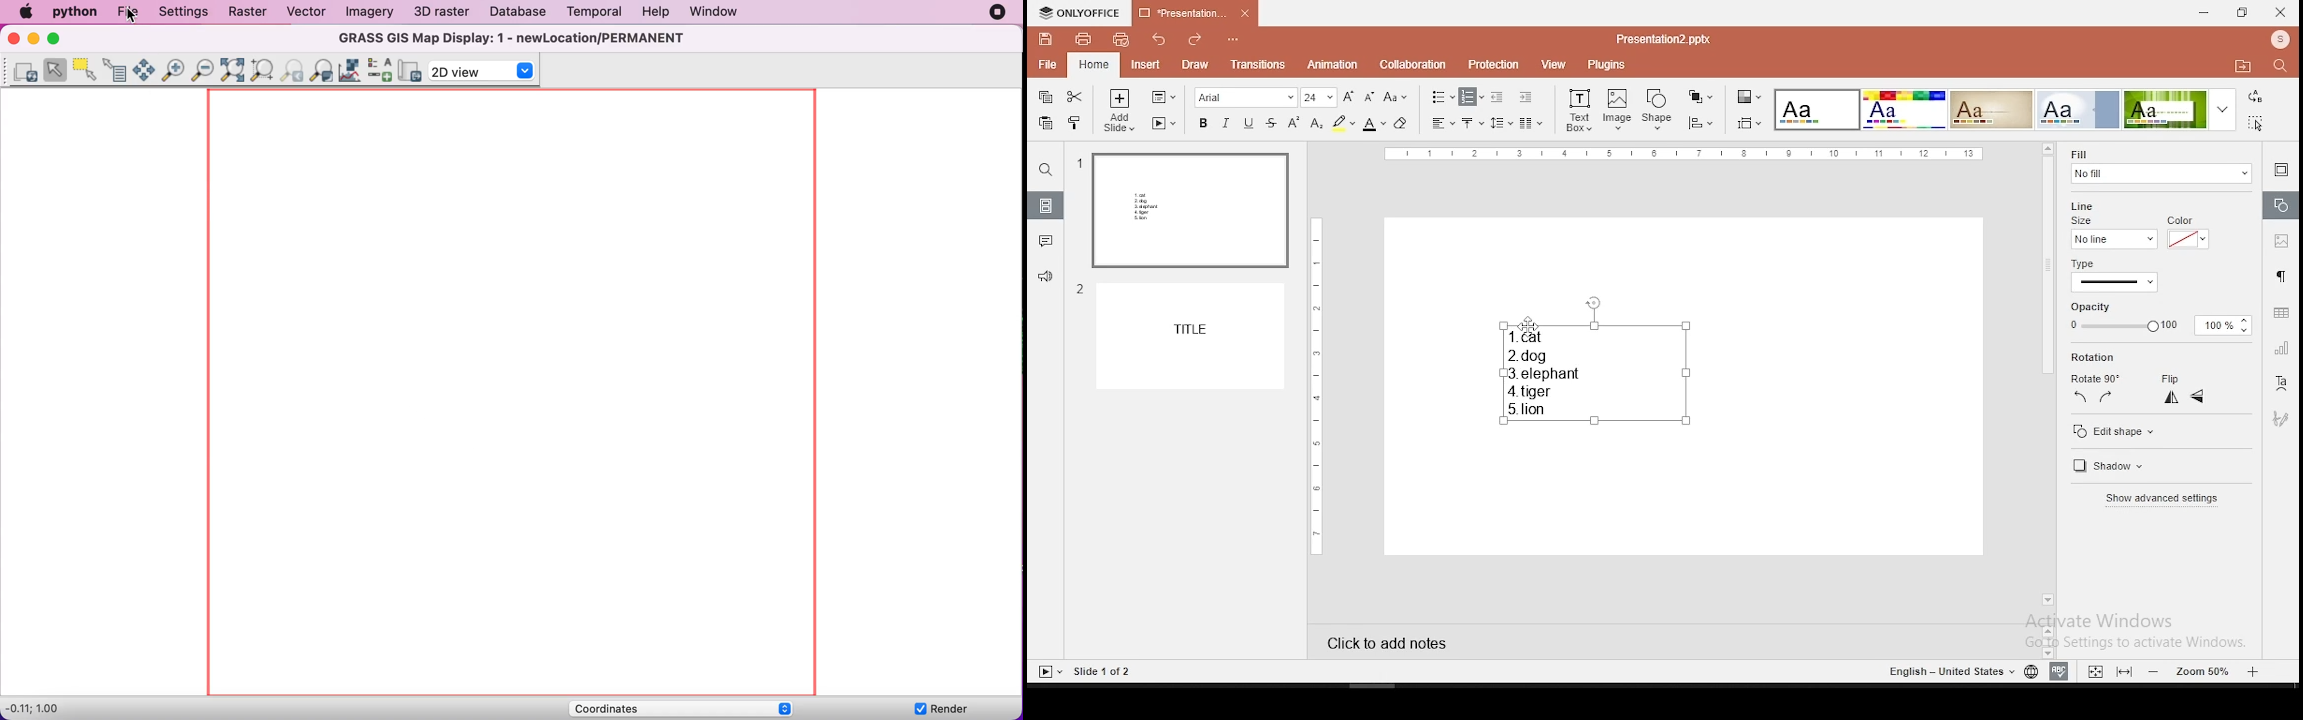 The width and height of the screenshot is (2324, 728). What do you see at coordinates (1334, 65) in the screenshot?
I see `animation` at bounding box center [1334, 65].